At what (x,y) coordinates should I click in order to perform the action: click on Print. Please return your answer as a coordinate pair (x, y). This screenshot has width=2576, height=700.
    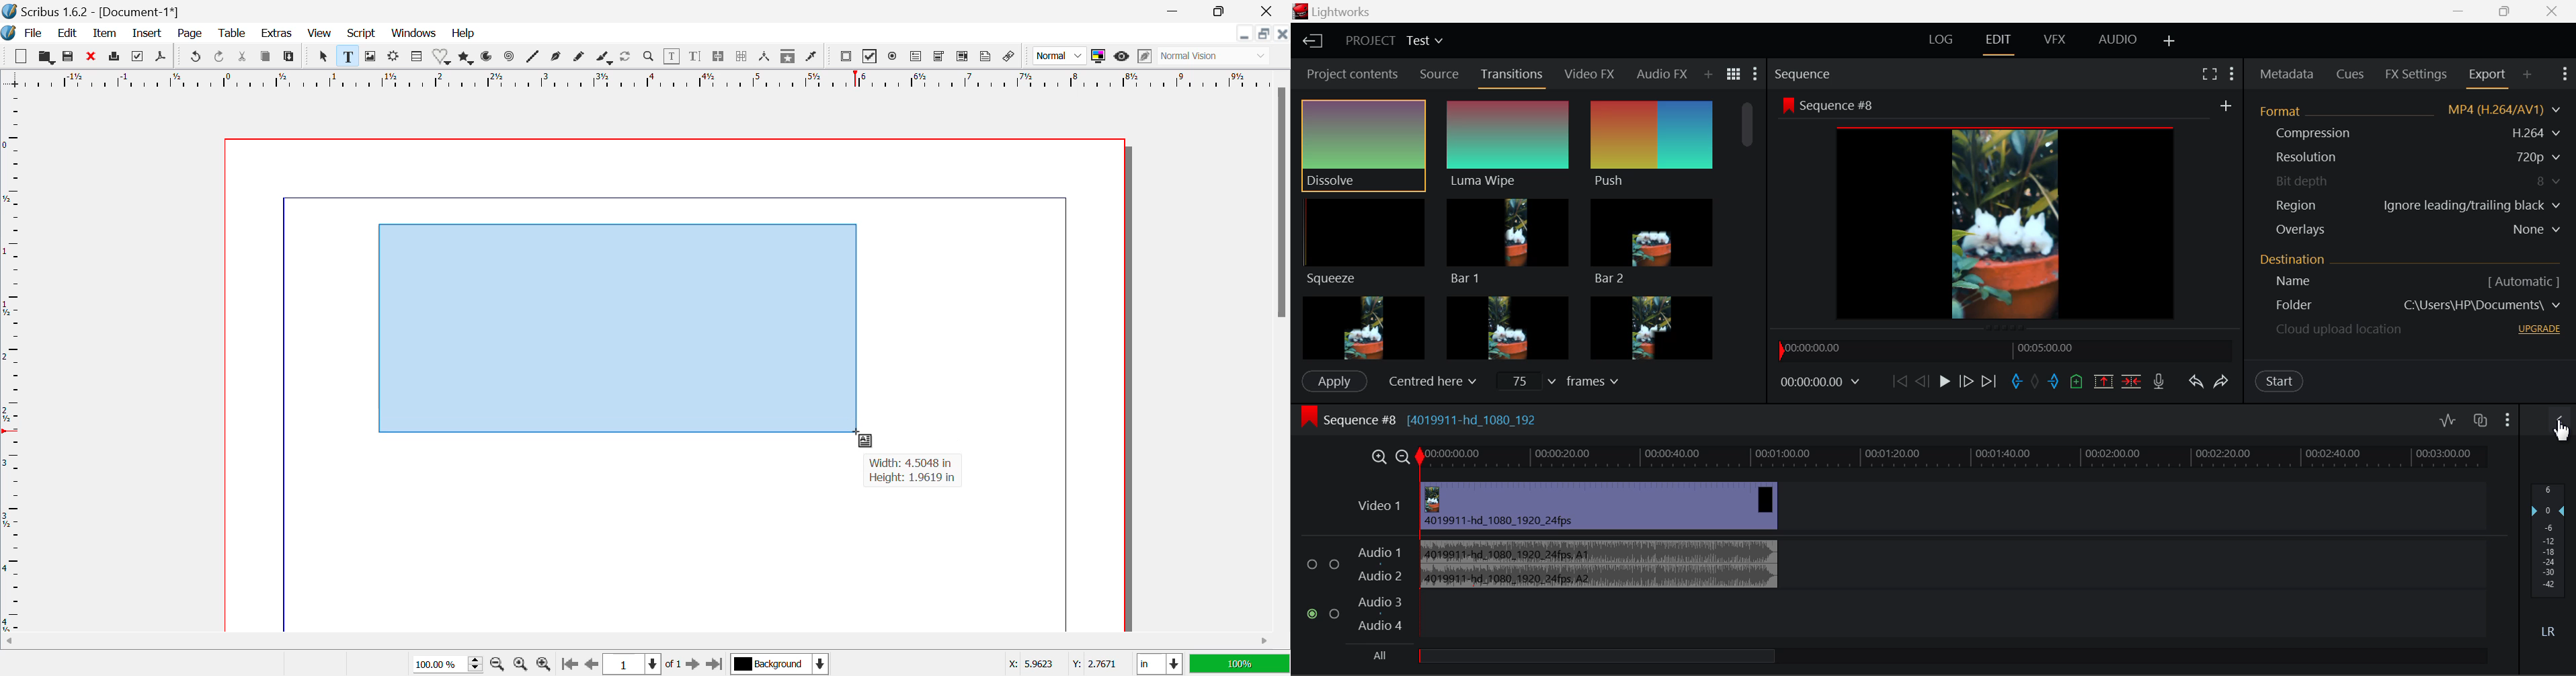
    Looking at the image, I should click on (114, 58).